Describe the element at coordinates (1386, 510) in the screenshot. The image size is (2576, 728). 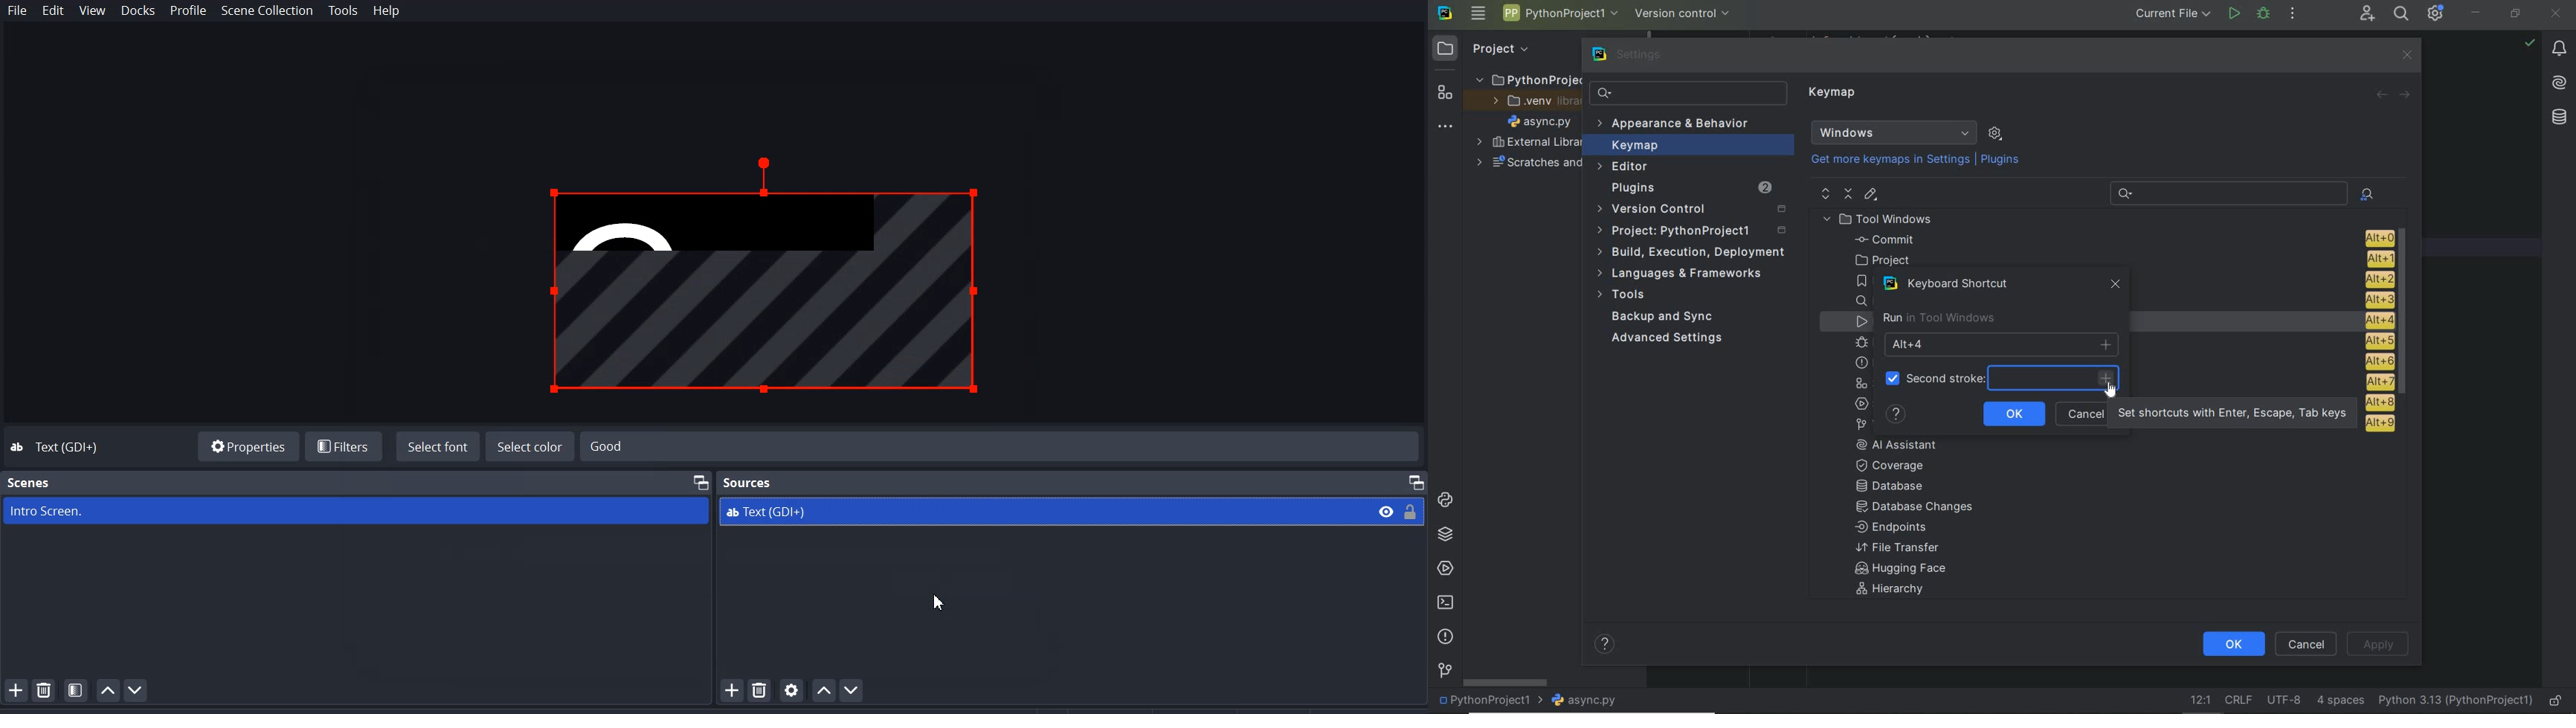
I see `Eye` at that location.